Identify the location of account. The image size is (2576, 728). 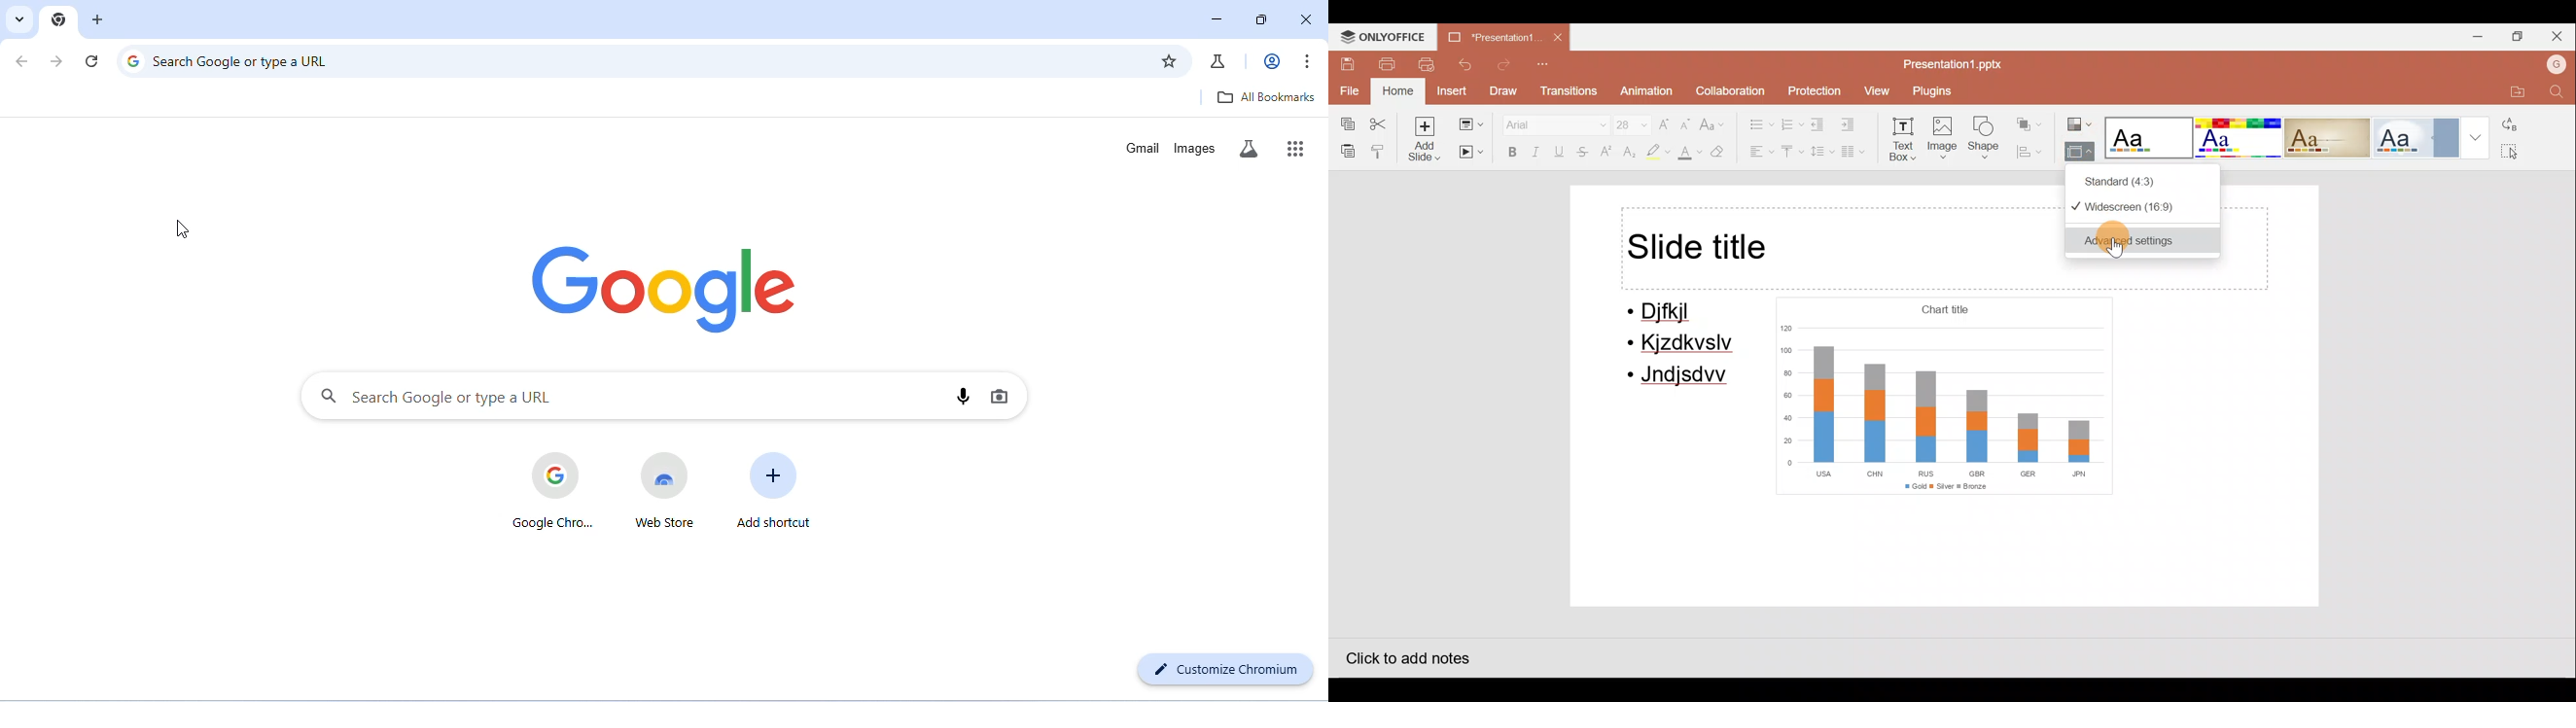
(1269, 61).